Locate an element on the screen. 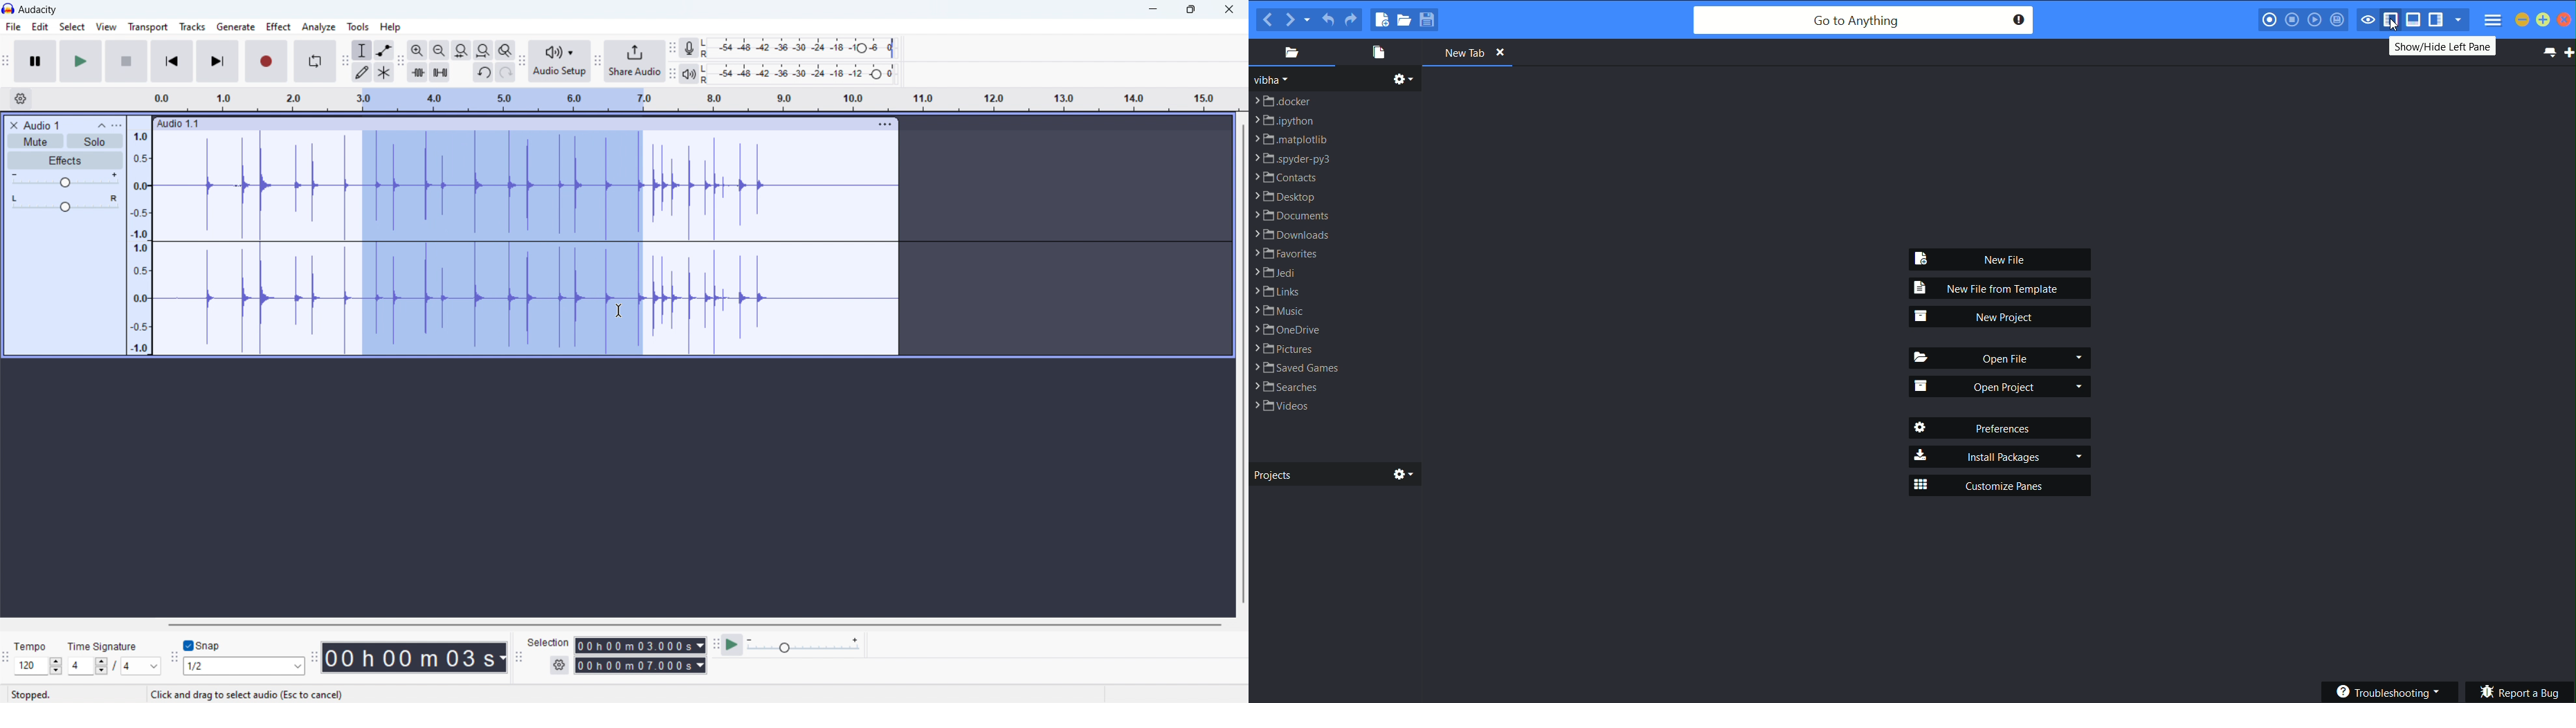  logo is located at coordinates (8, 9).